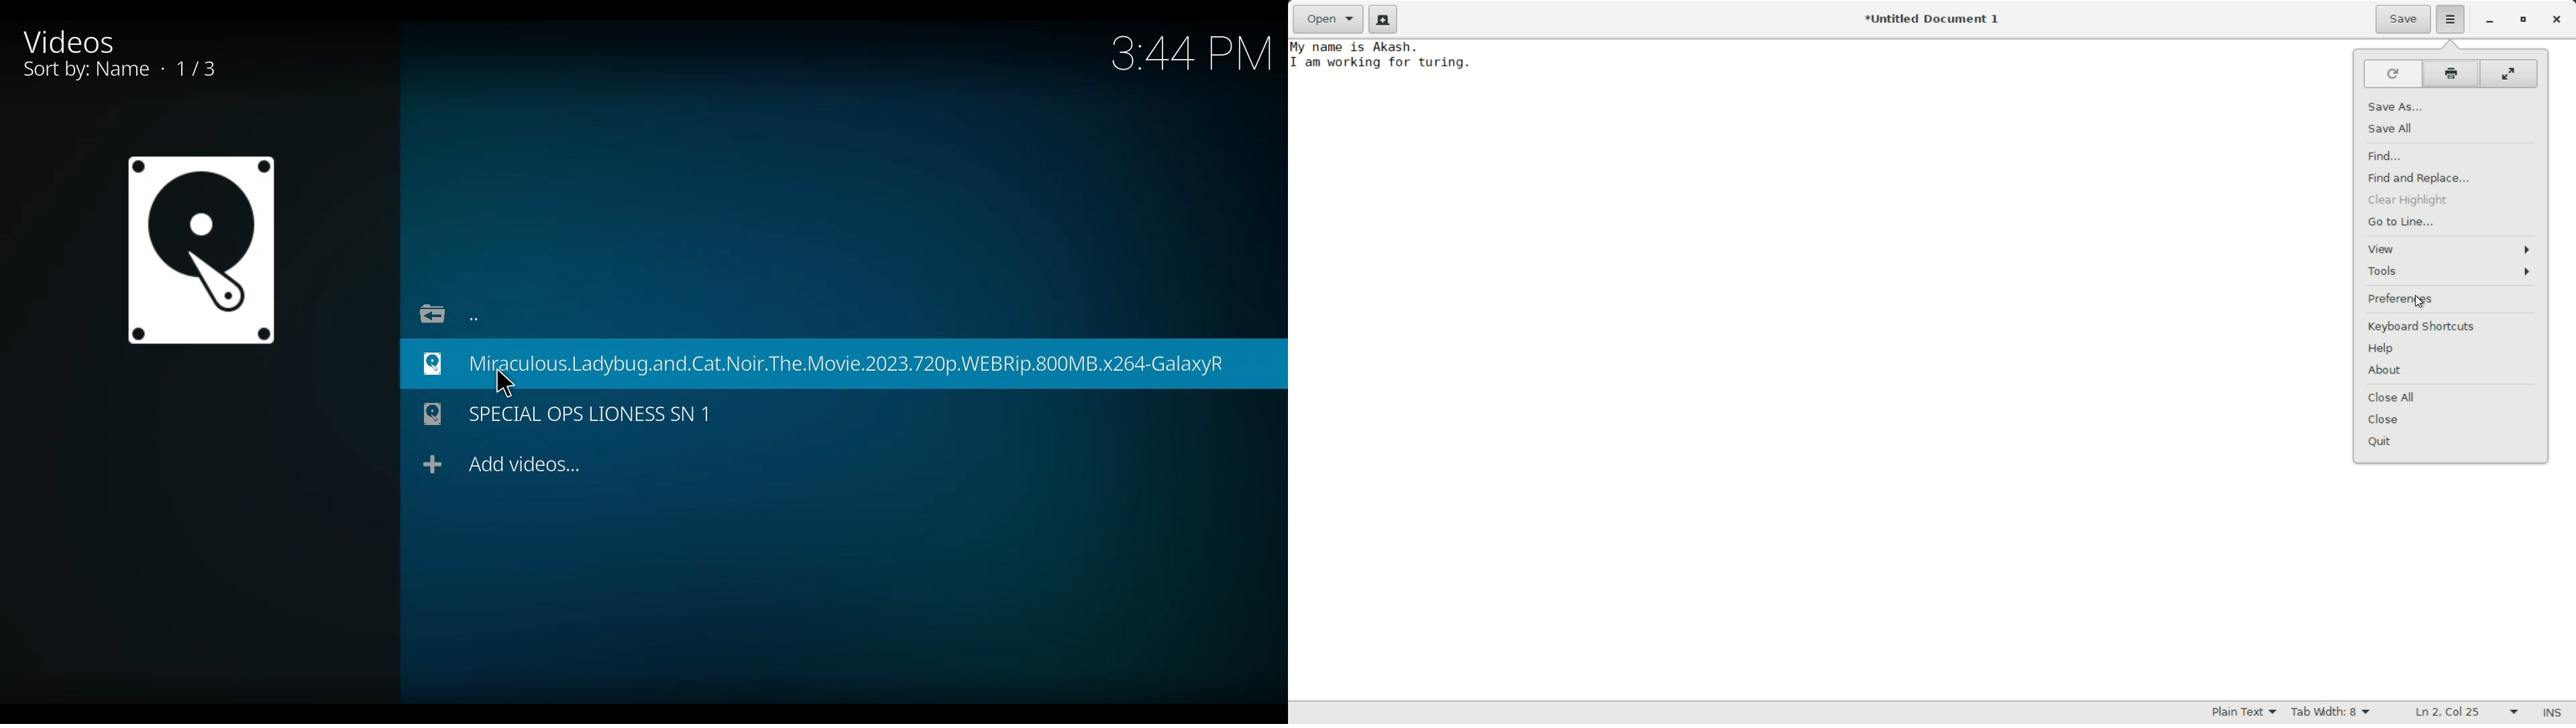 The width and height of the screenshot is (2576, 728). What do you see at coordinates (2452, 272) in the screenshot?
I see `tools` at bounding box center [2452, 272].